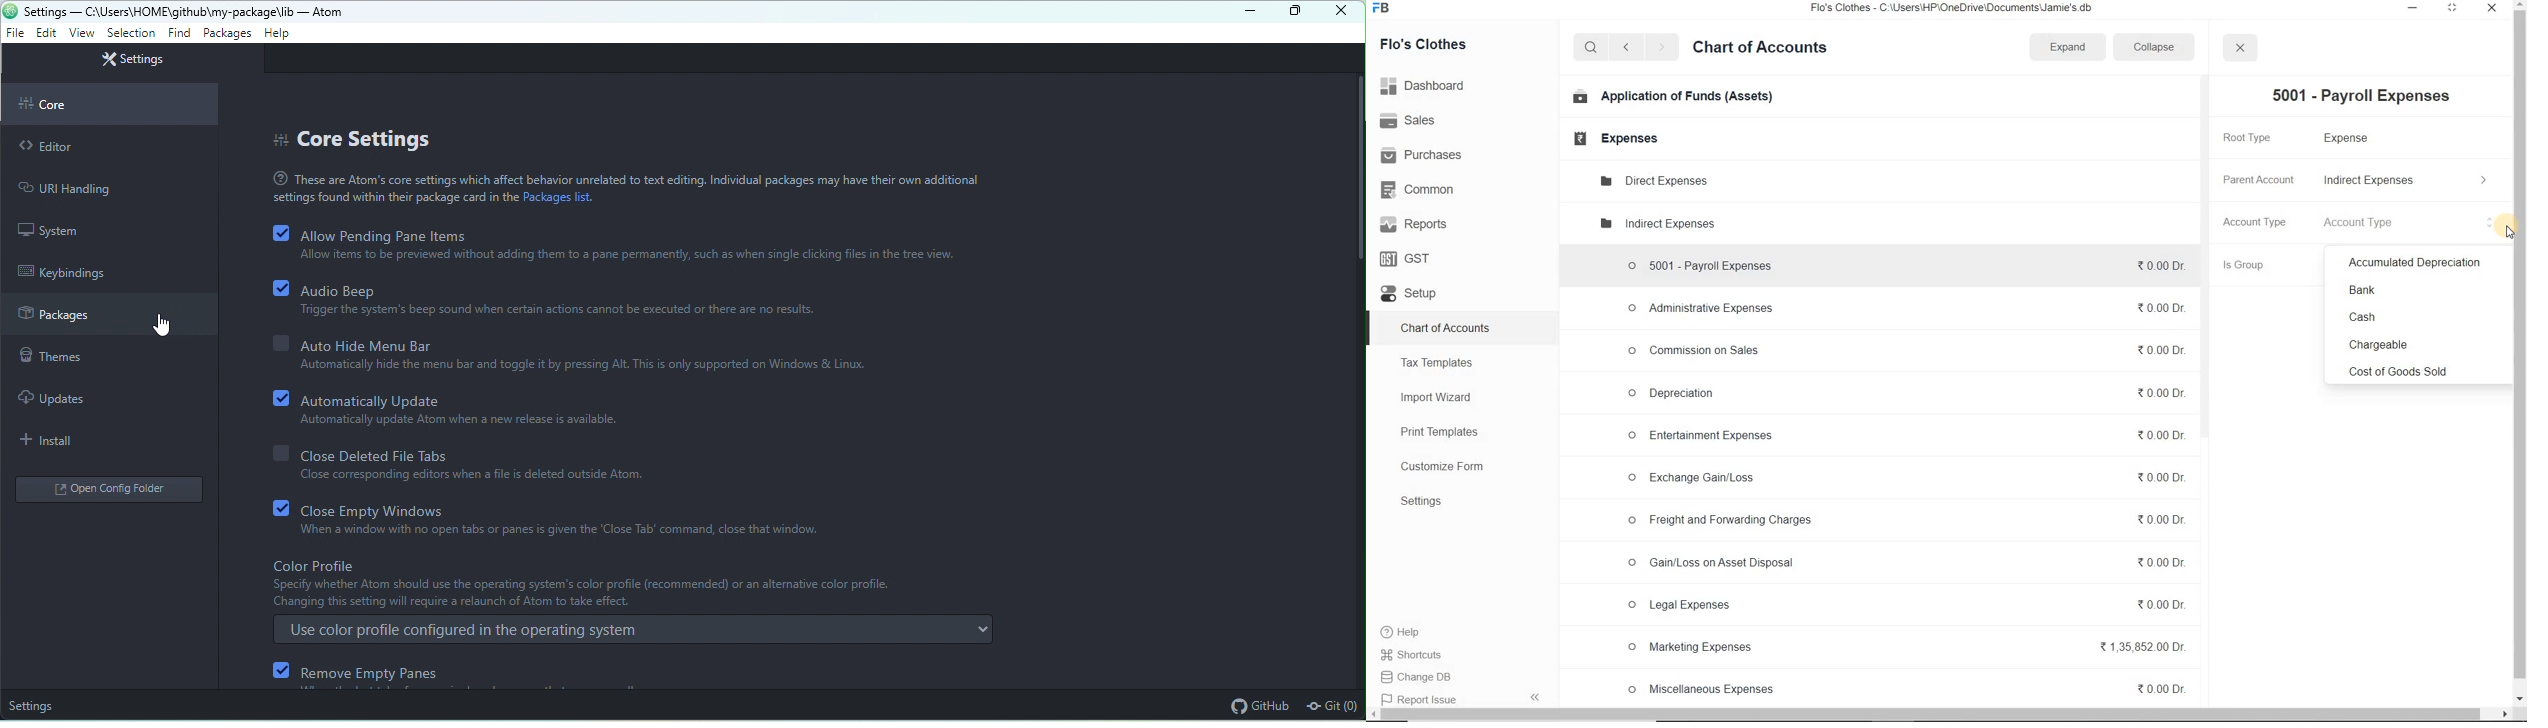  I want to click on move left, so click(1373, 714).